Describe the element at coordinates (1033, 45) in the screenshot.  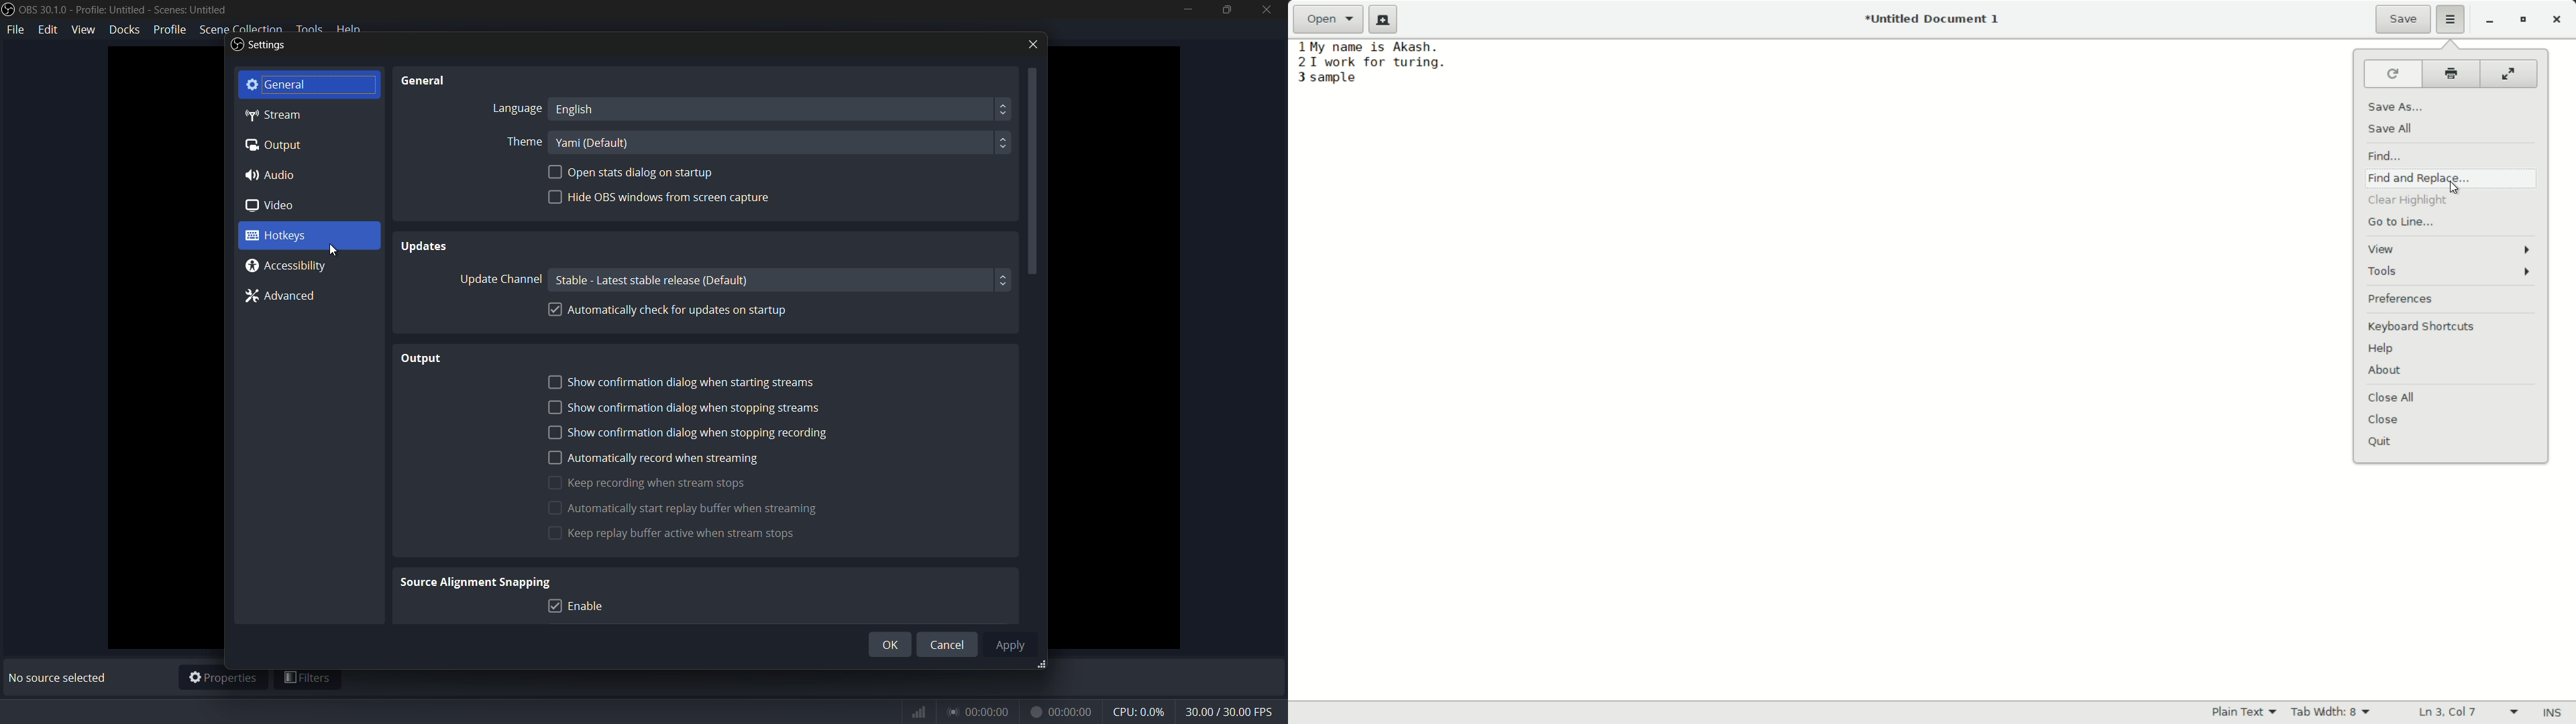
I see `close` at that location.